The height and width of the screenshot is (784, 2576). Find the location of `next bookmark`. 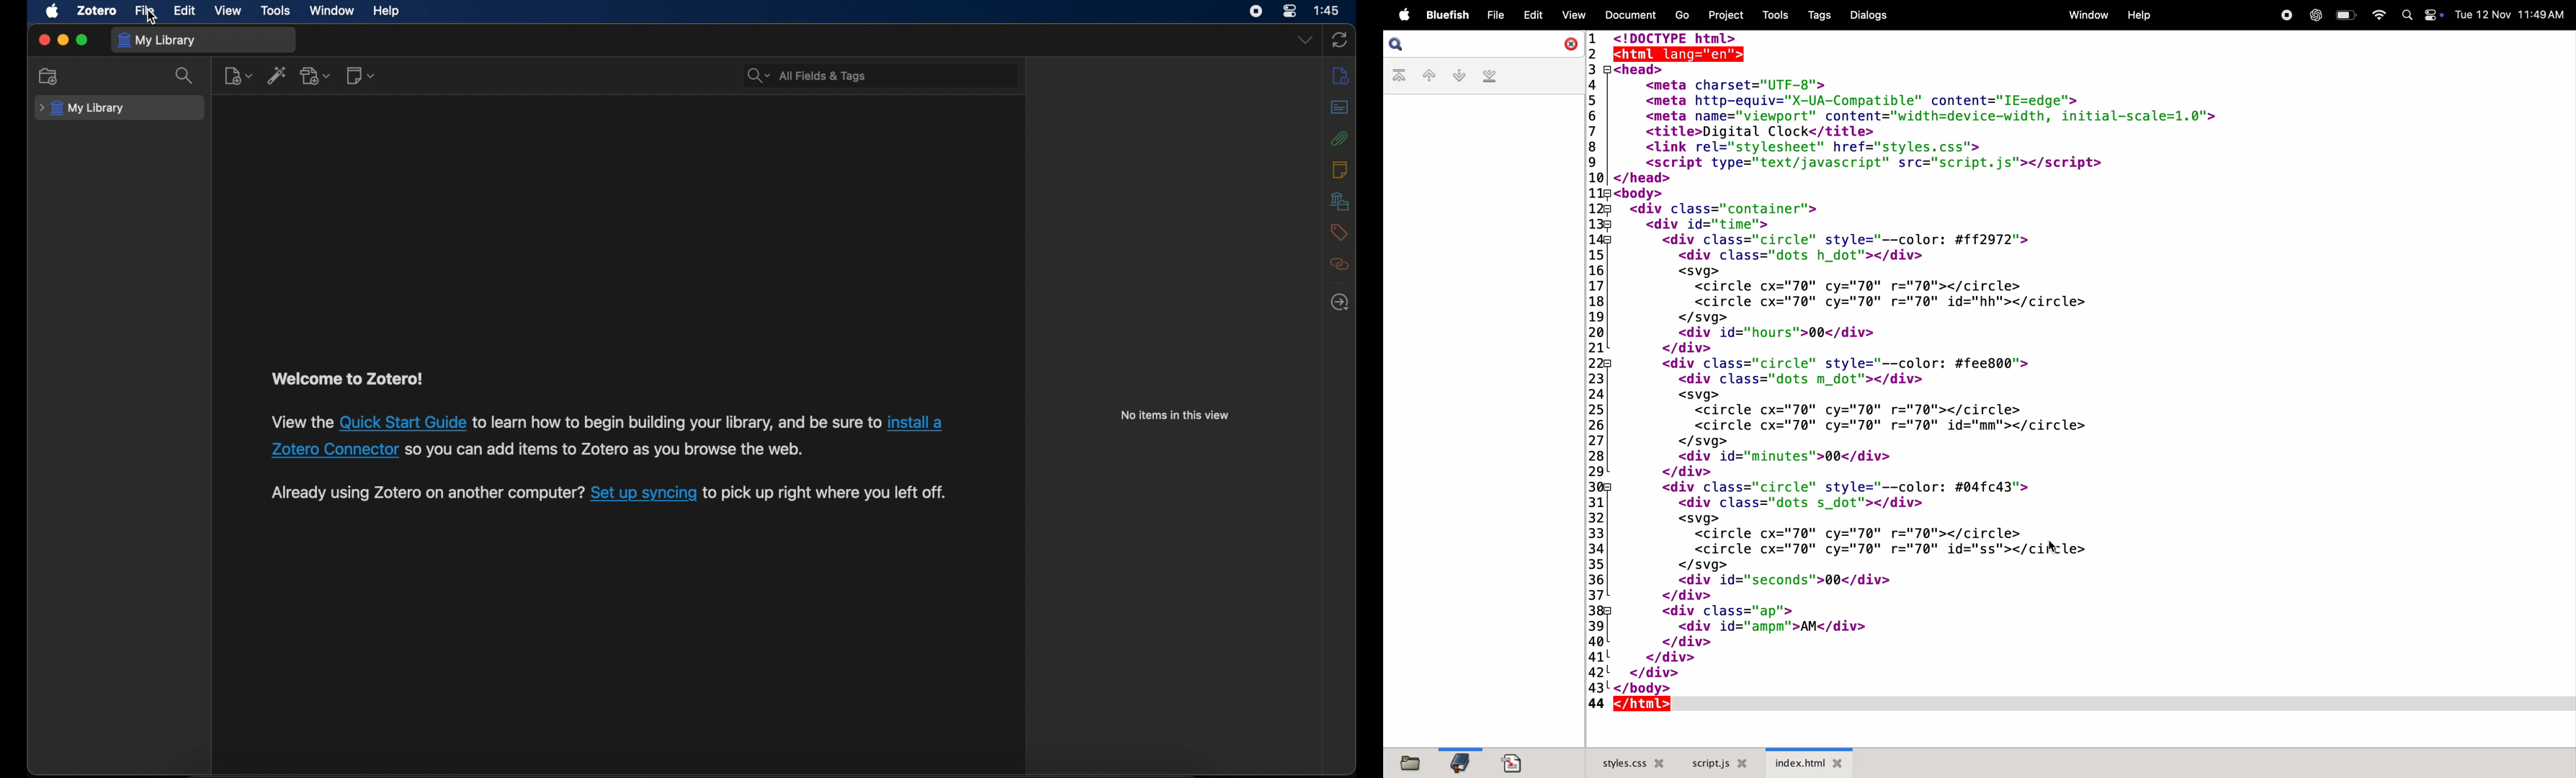

next bookmark is located at coordinates (1457, 74).